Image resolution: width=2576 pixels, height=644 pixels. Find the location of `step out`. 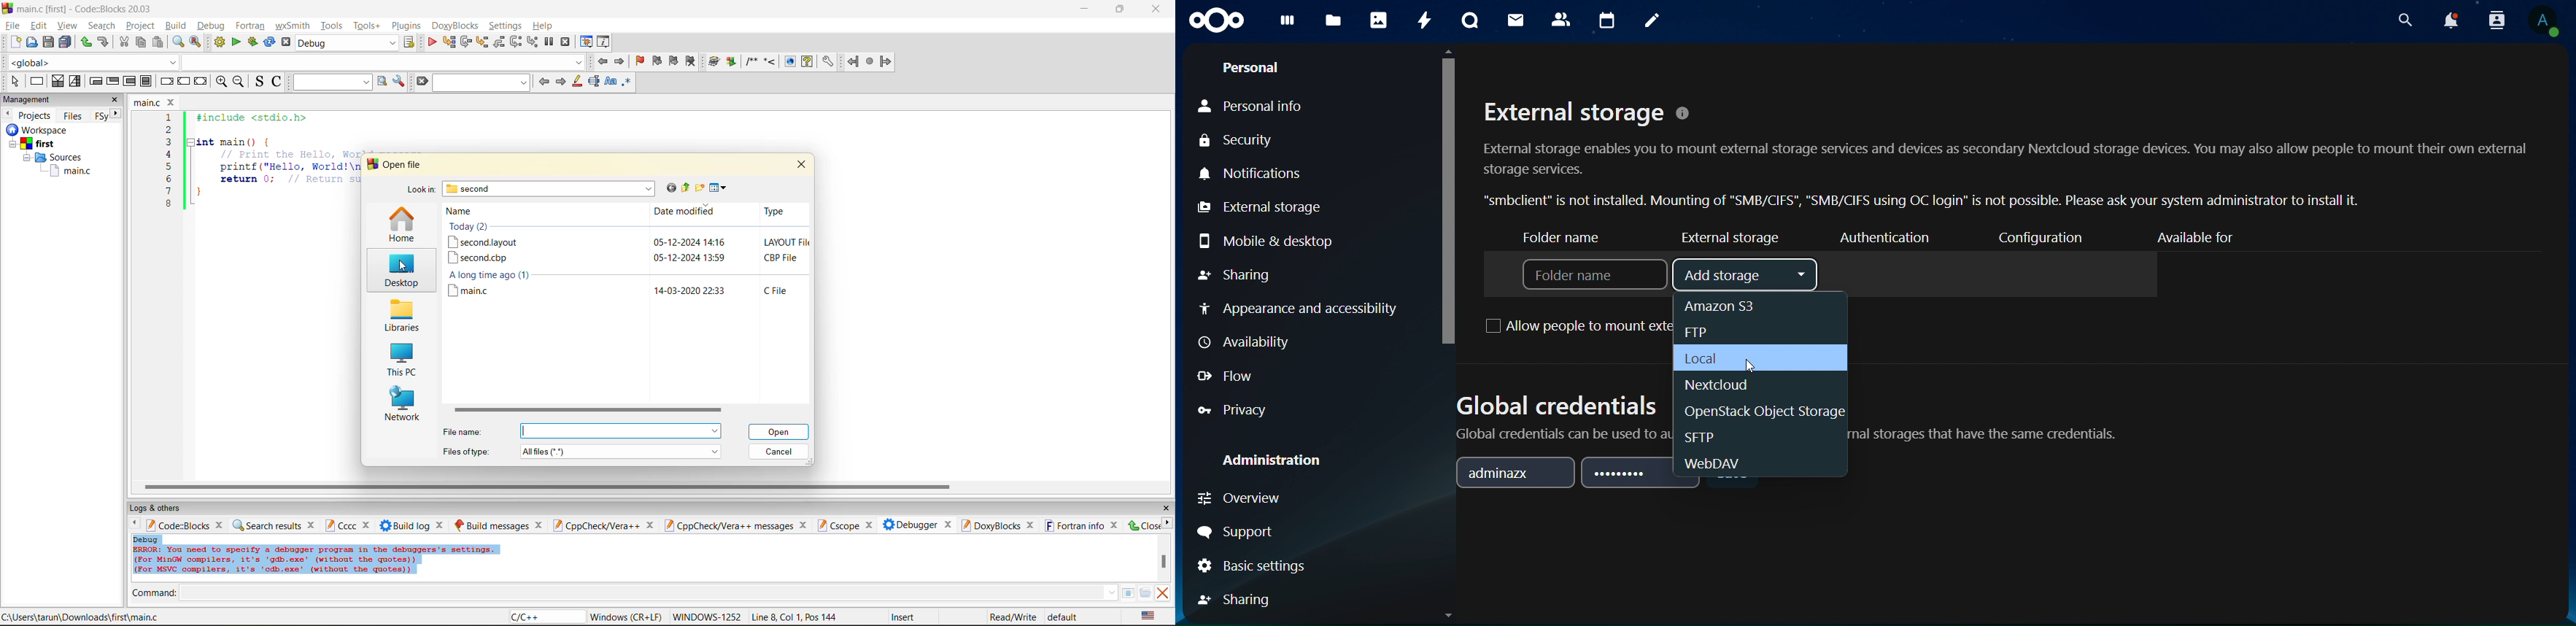

step out is located at coordinates (499, 42).